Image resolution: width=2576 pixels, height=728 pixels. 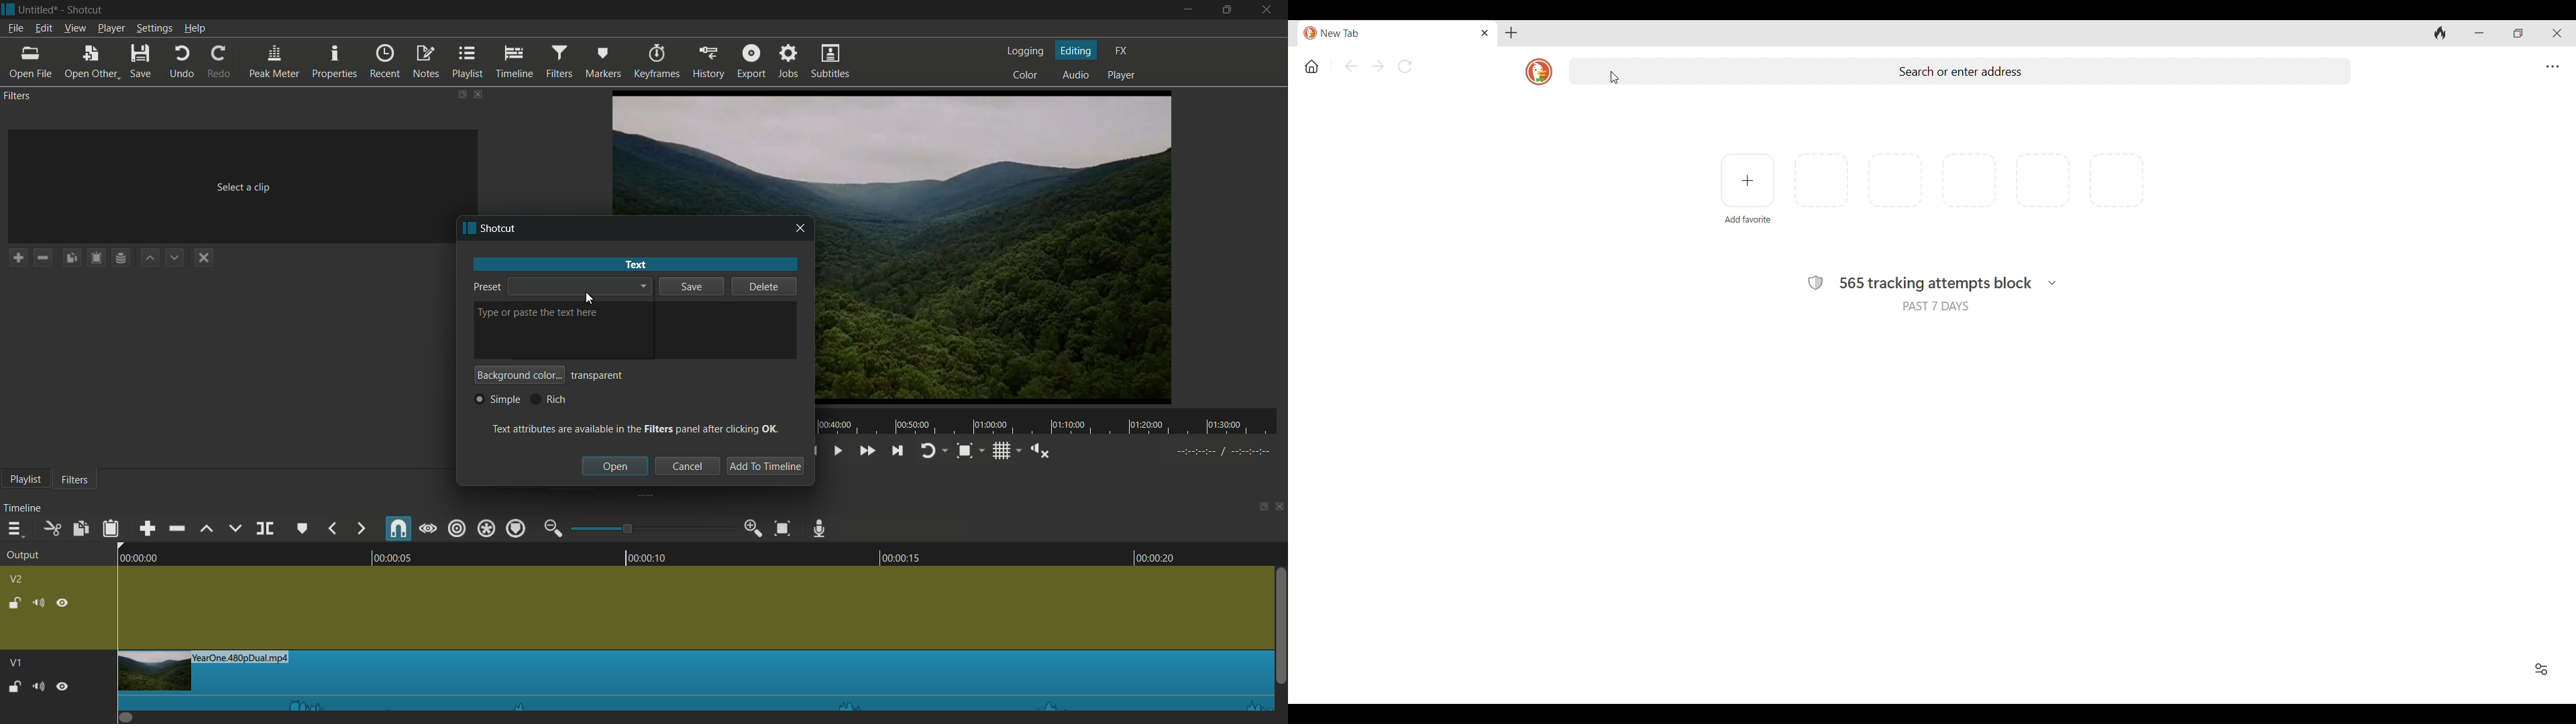 What do you see at coordinates (360, 528) in the screenshot?
I see `forward` at bounding box center [360, 528].